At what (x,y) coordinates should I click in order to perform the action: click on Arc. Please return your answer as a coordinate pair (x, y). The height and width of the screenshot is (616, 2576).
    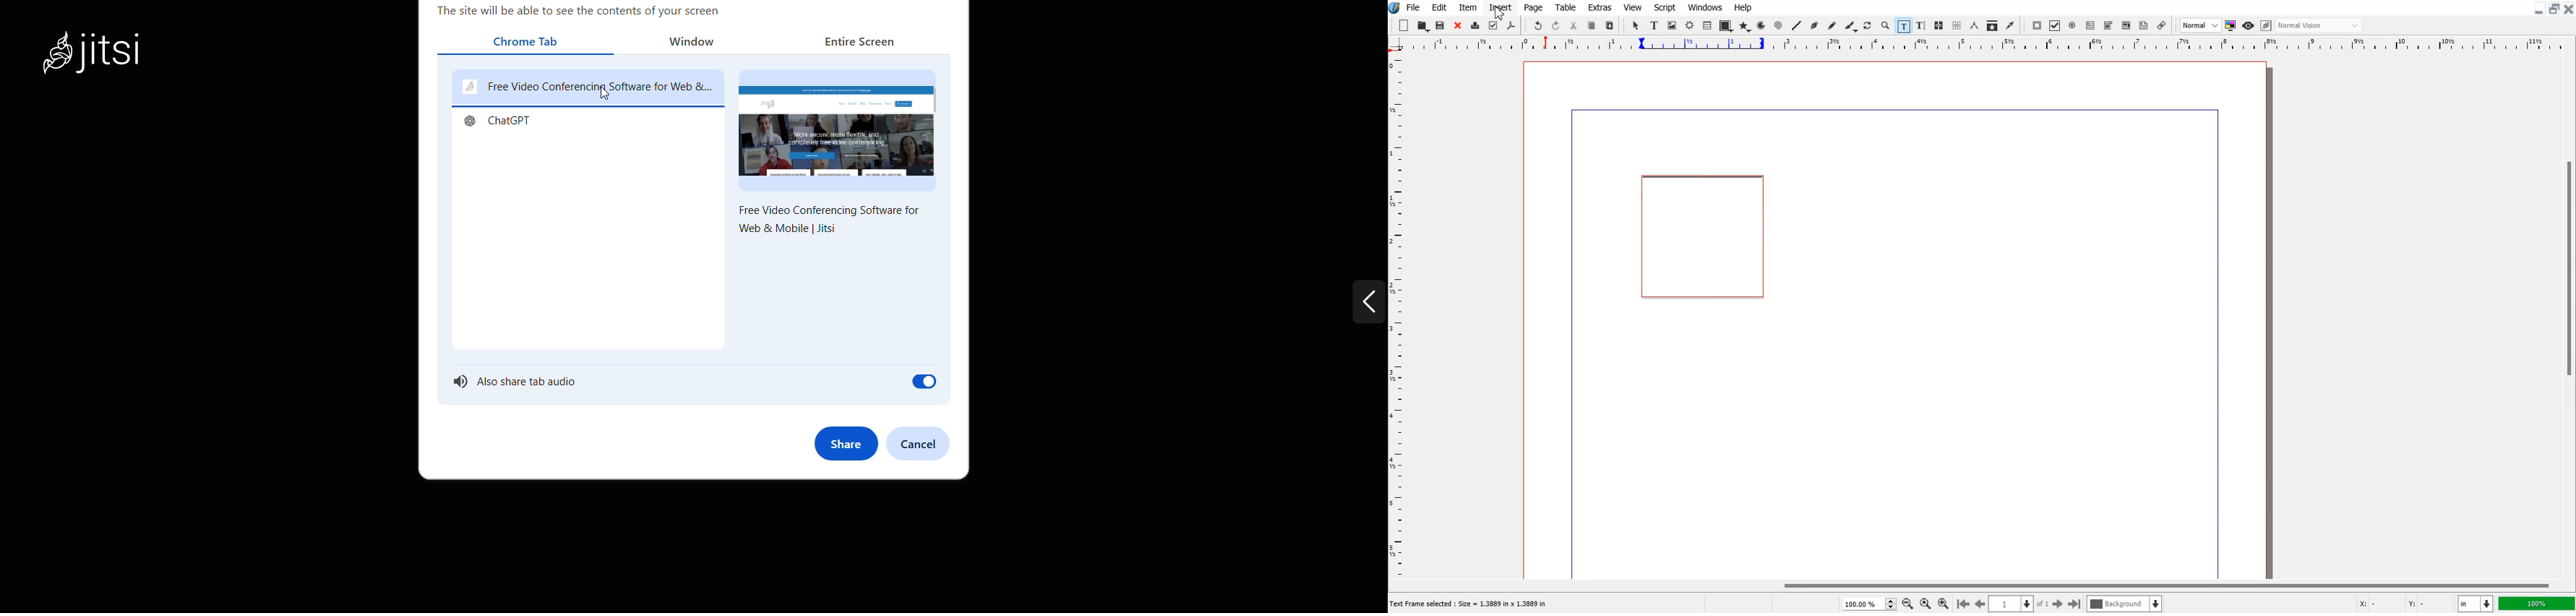
    Looking at the image, I should click on (1762, 25).